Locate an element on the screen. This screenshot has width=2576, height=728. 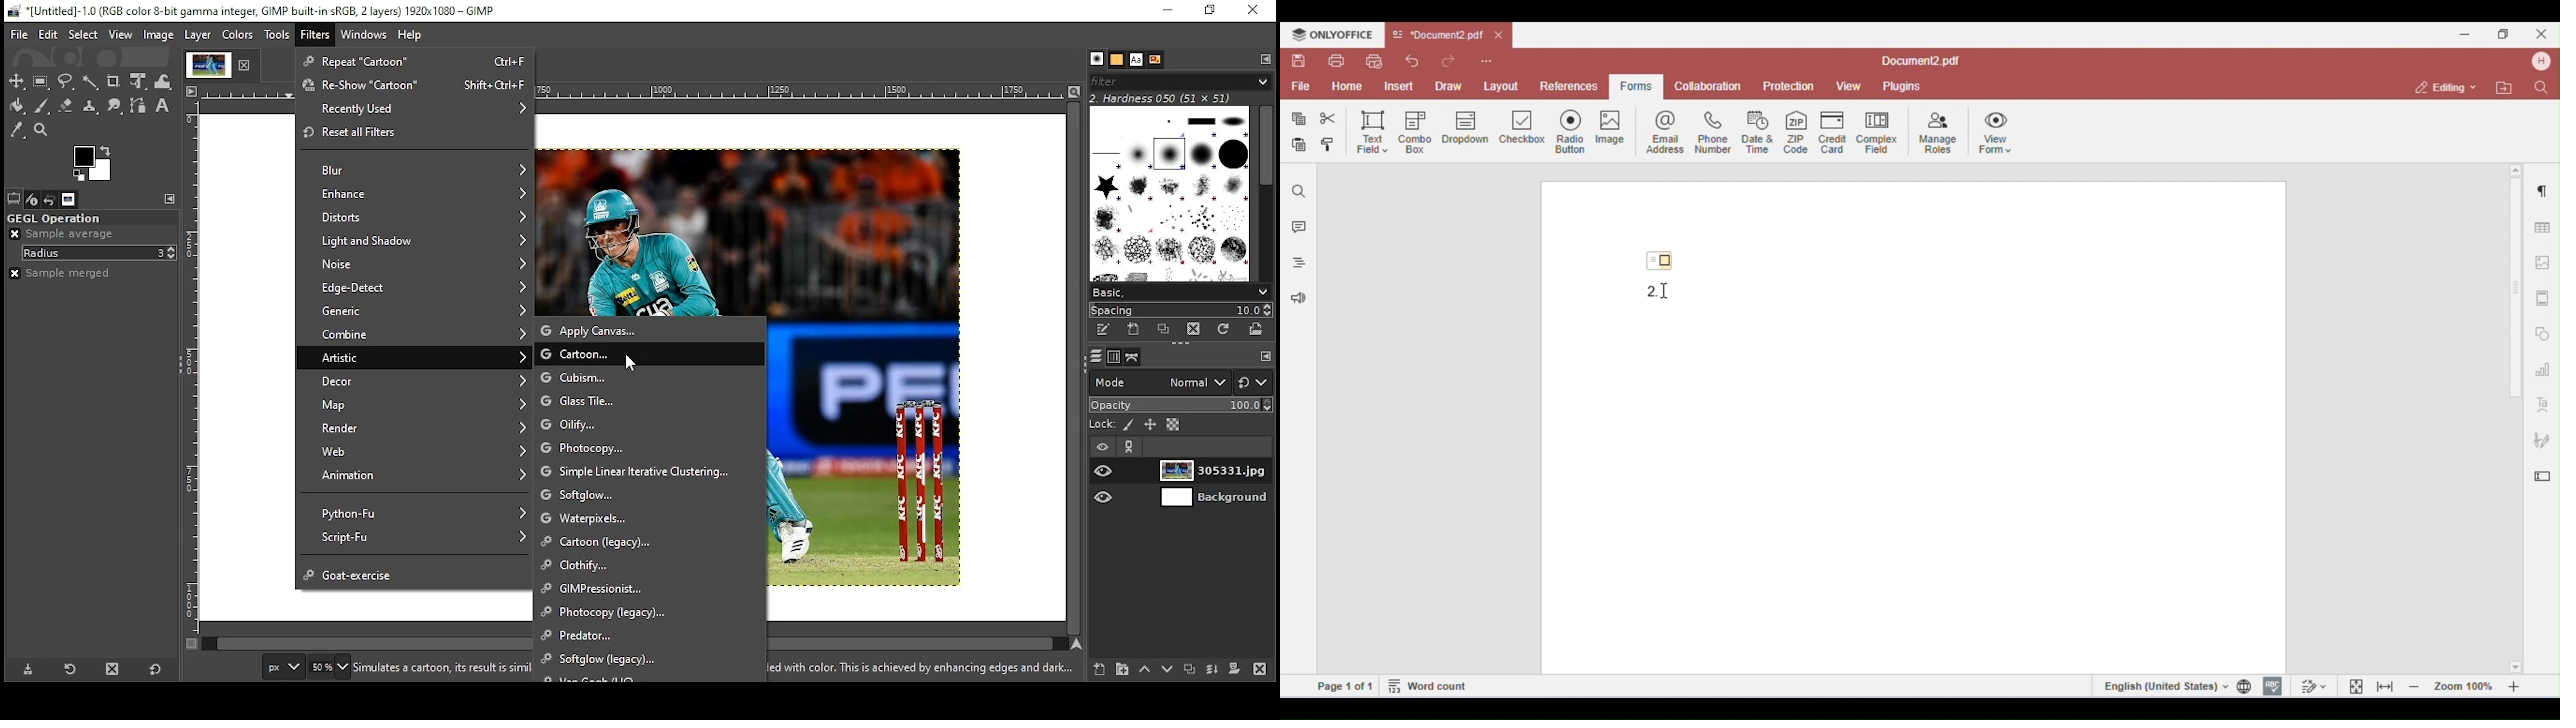
reset all filters is located at coordinates (416, 134).